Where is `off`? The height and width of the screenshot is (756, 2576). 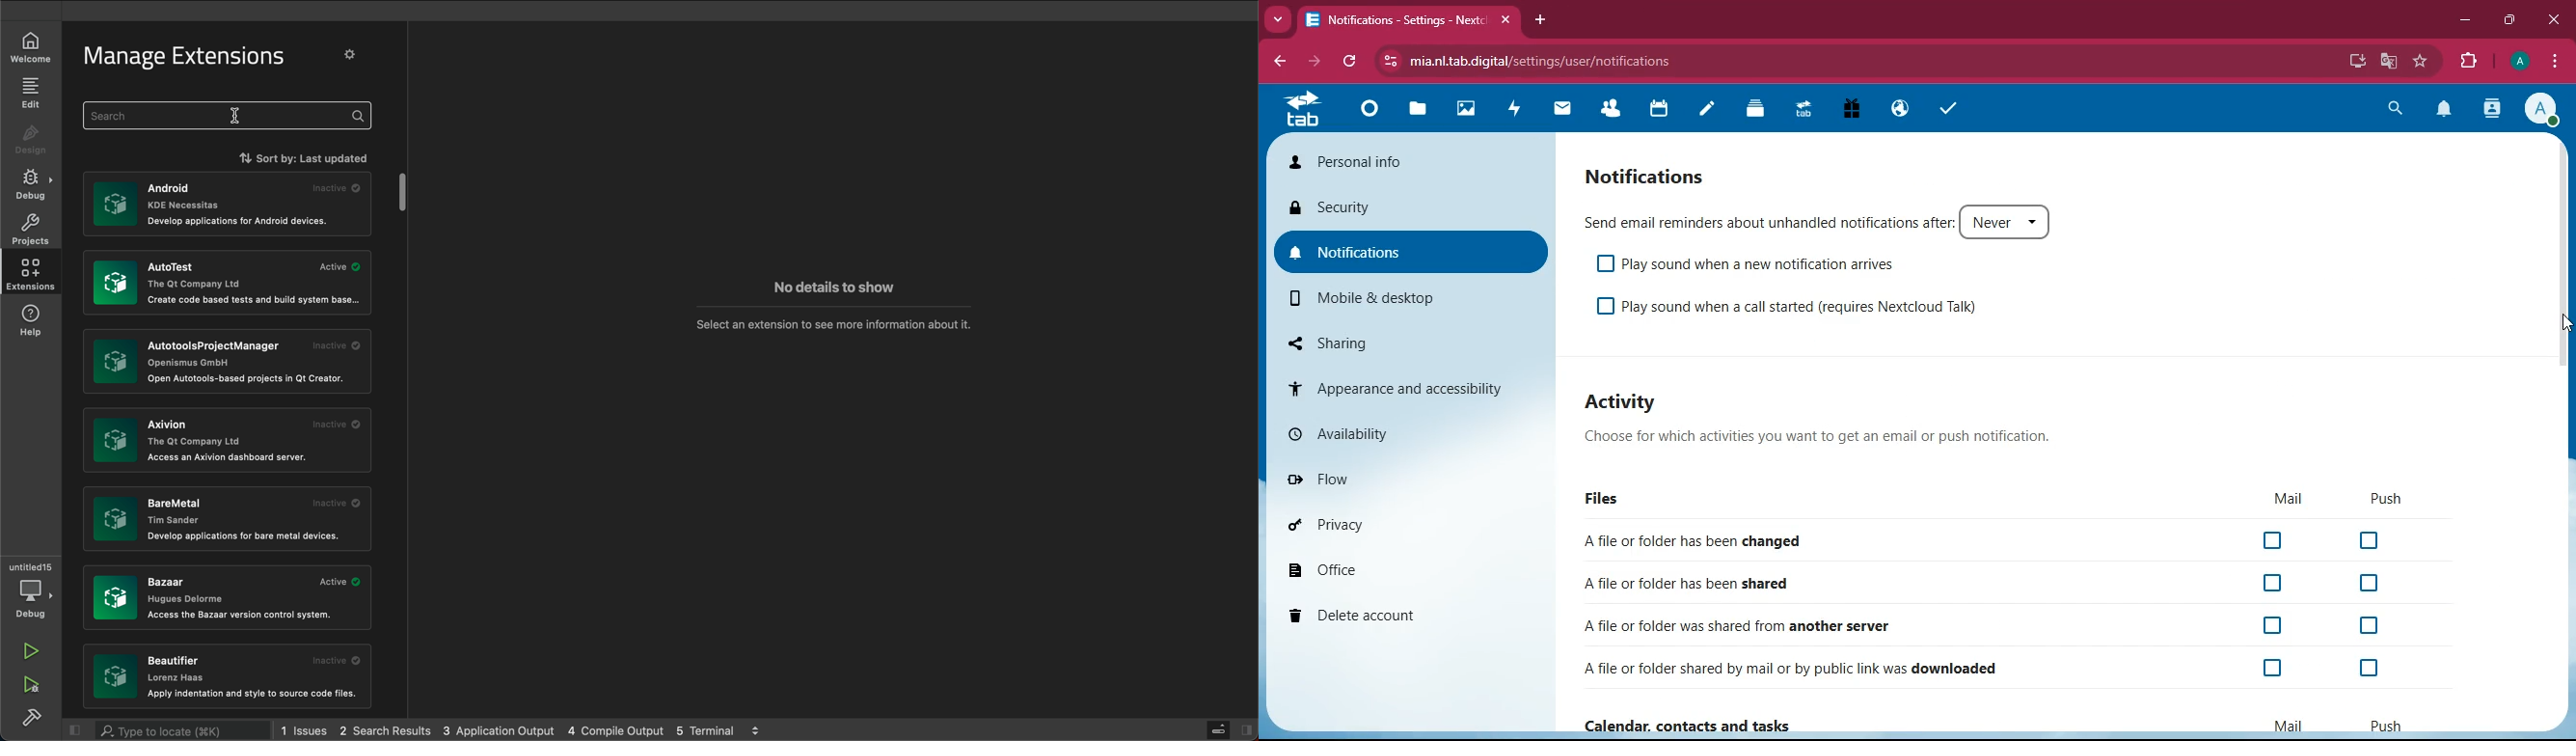 off is located at coordinates (2365, 584).